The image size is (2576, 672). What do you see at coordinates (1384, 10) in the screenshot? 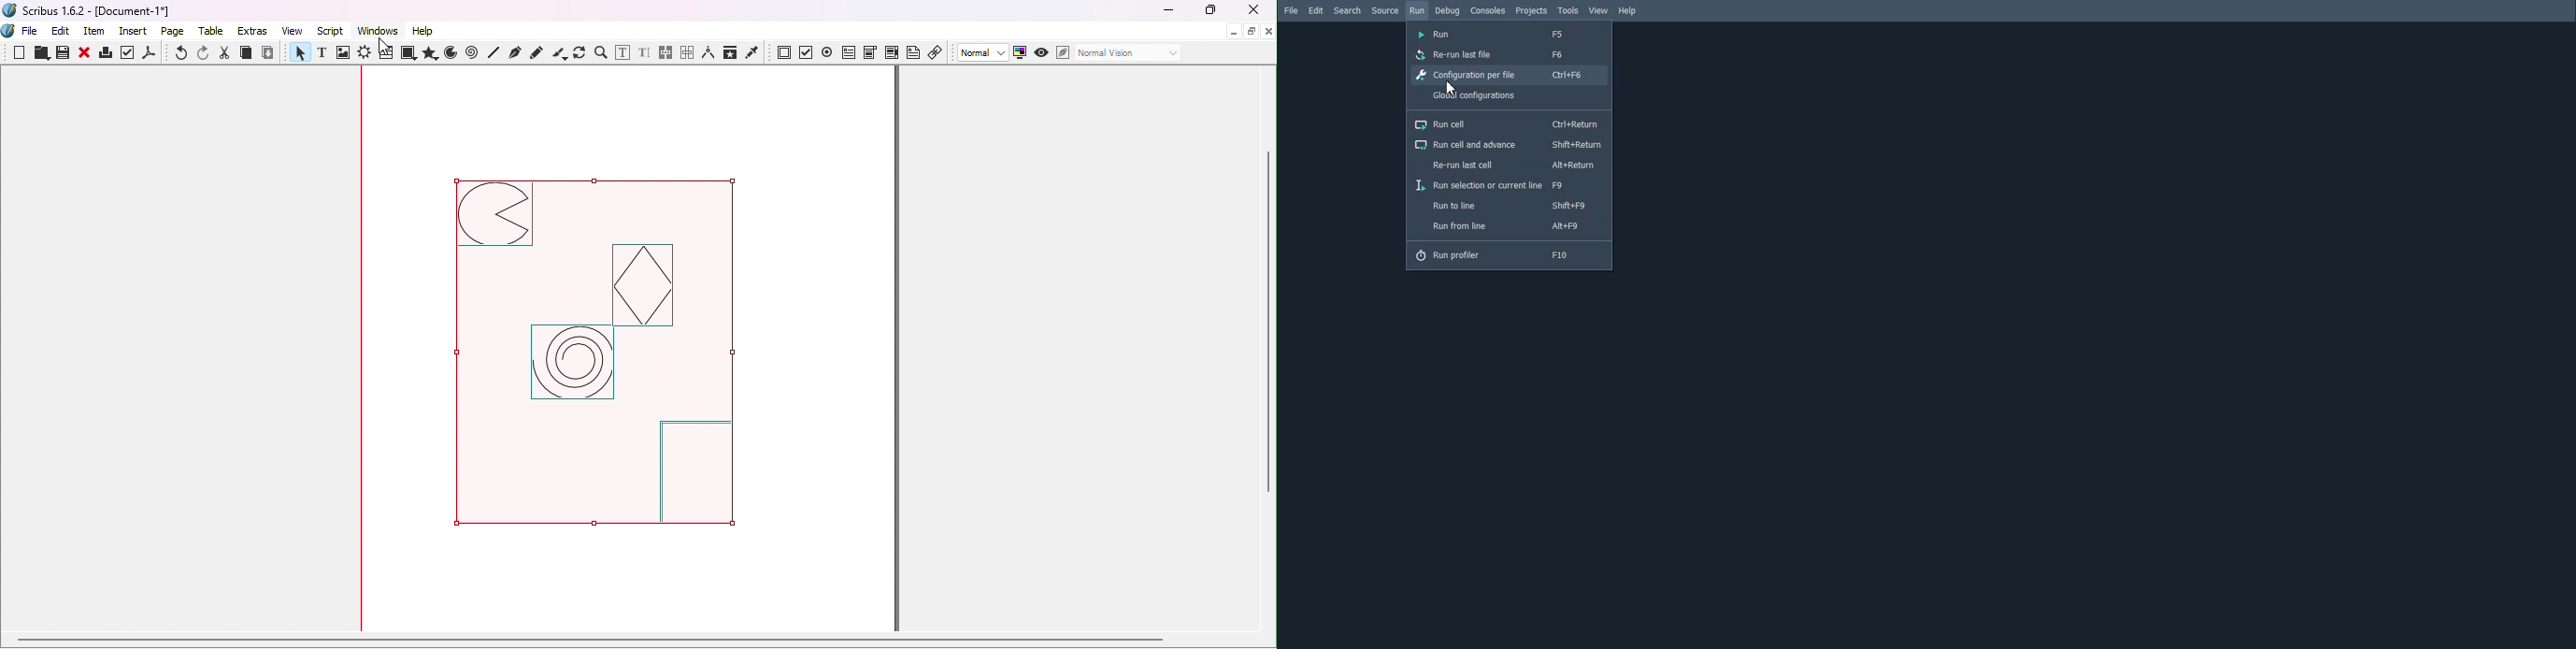
I see `Source` at bounding box center [1384, 10].